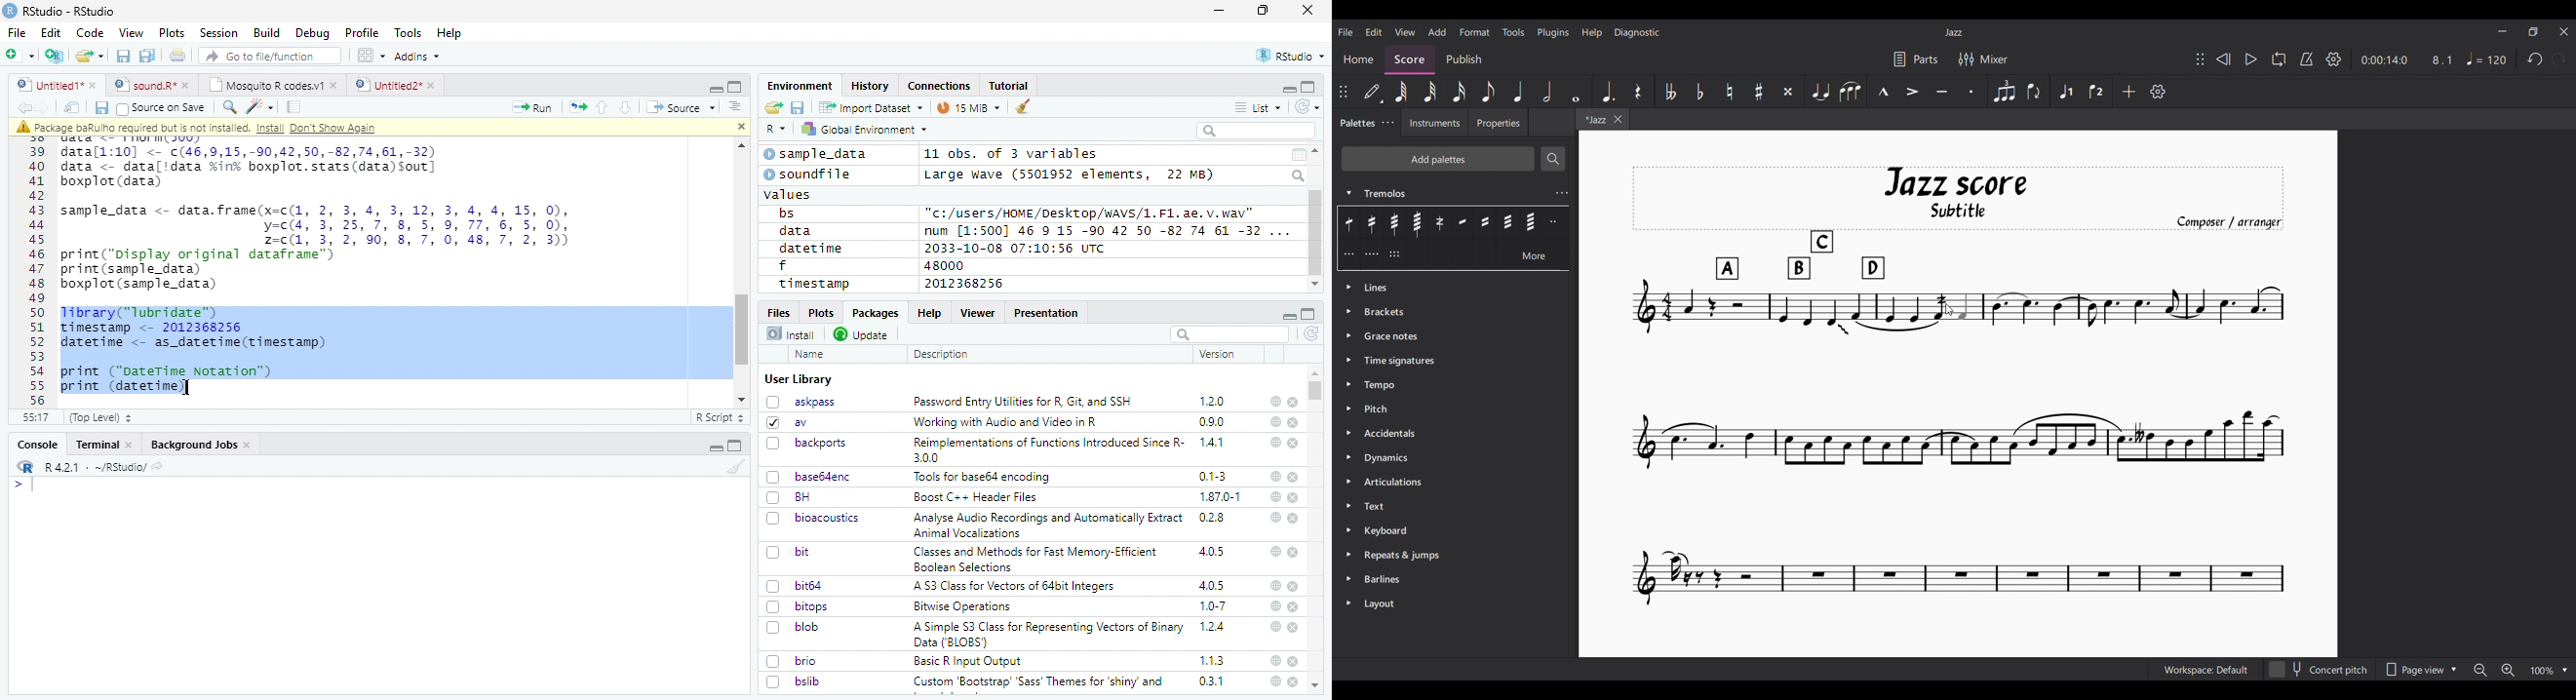 The height and width of the screenshot is (700, 2576). Describe the element at coordinates (2534, 31) in the screenshot. I see `Show in smaller tab` at that location.